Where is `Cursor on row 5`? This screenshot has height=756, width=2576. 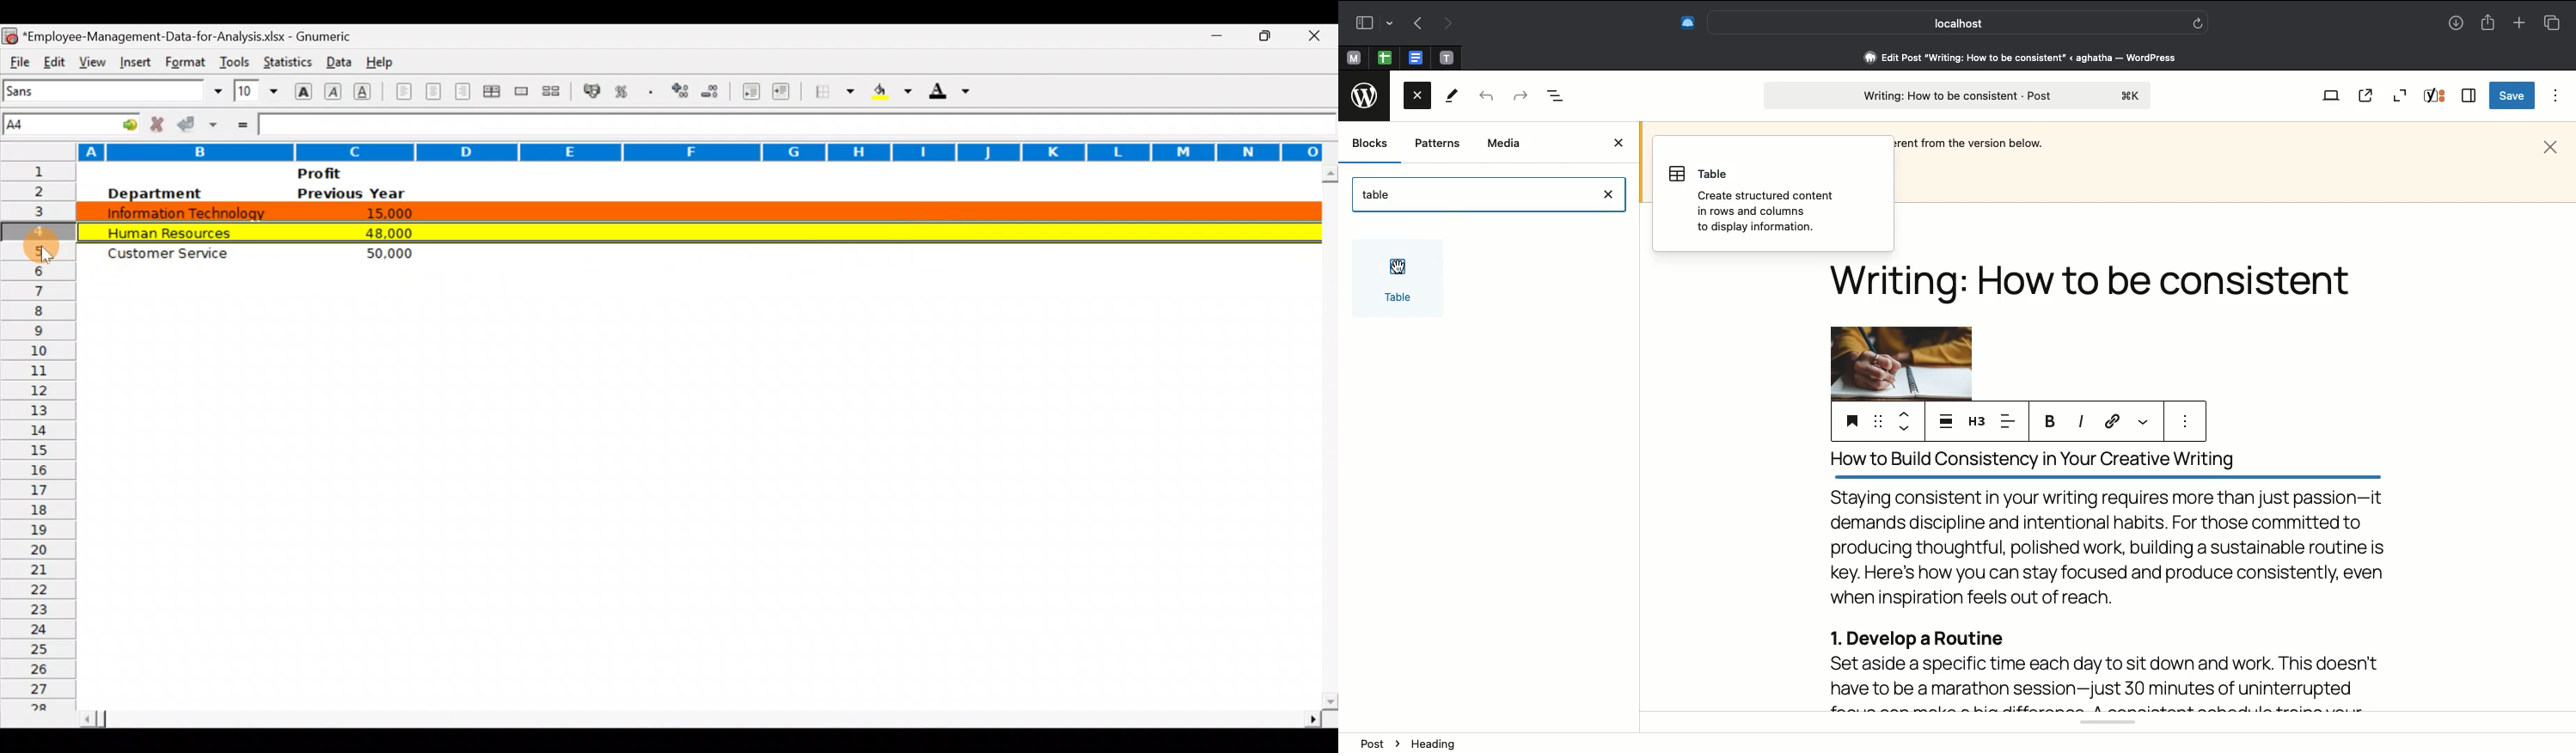 Cursor on row 5 is located at coordinates (43, 246).